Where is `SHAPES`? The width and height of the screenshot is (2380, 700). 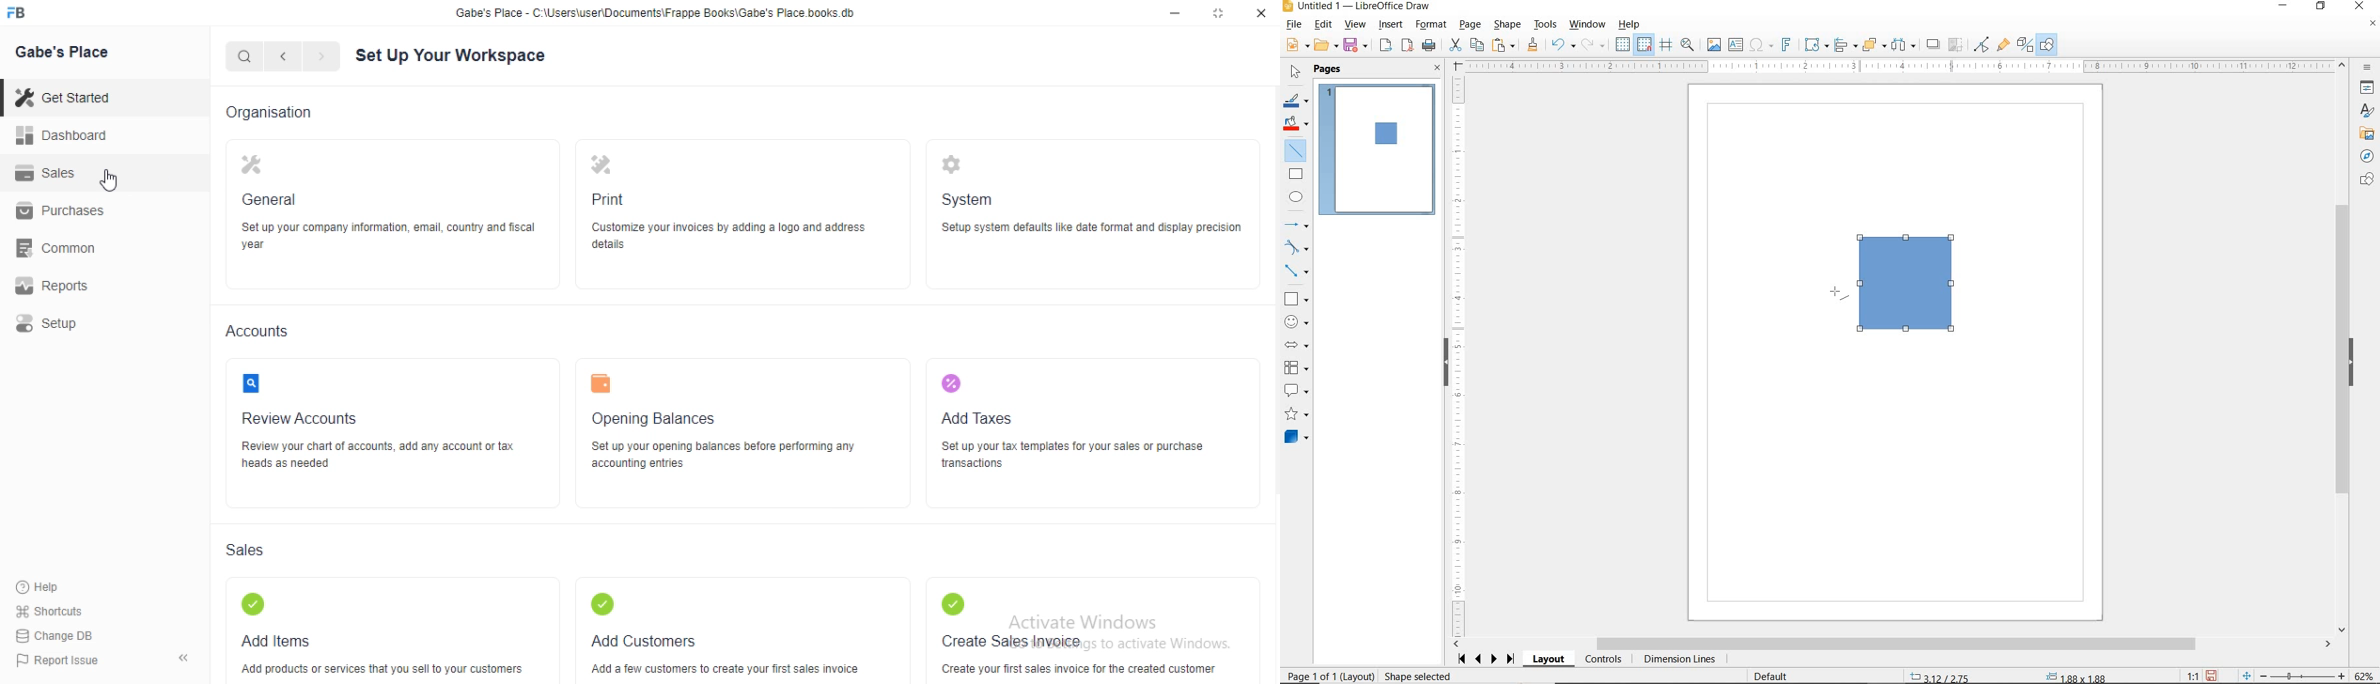
SHAPES is located at coordinates (2366, 180).